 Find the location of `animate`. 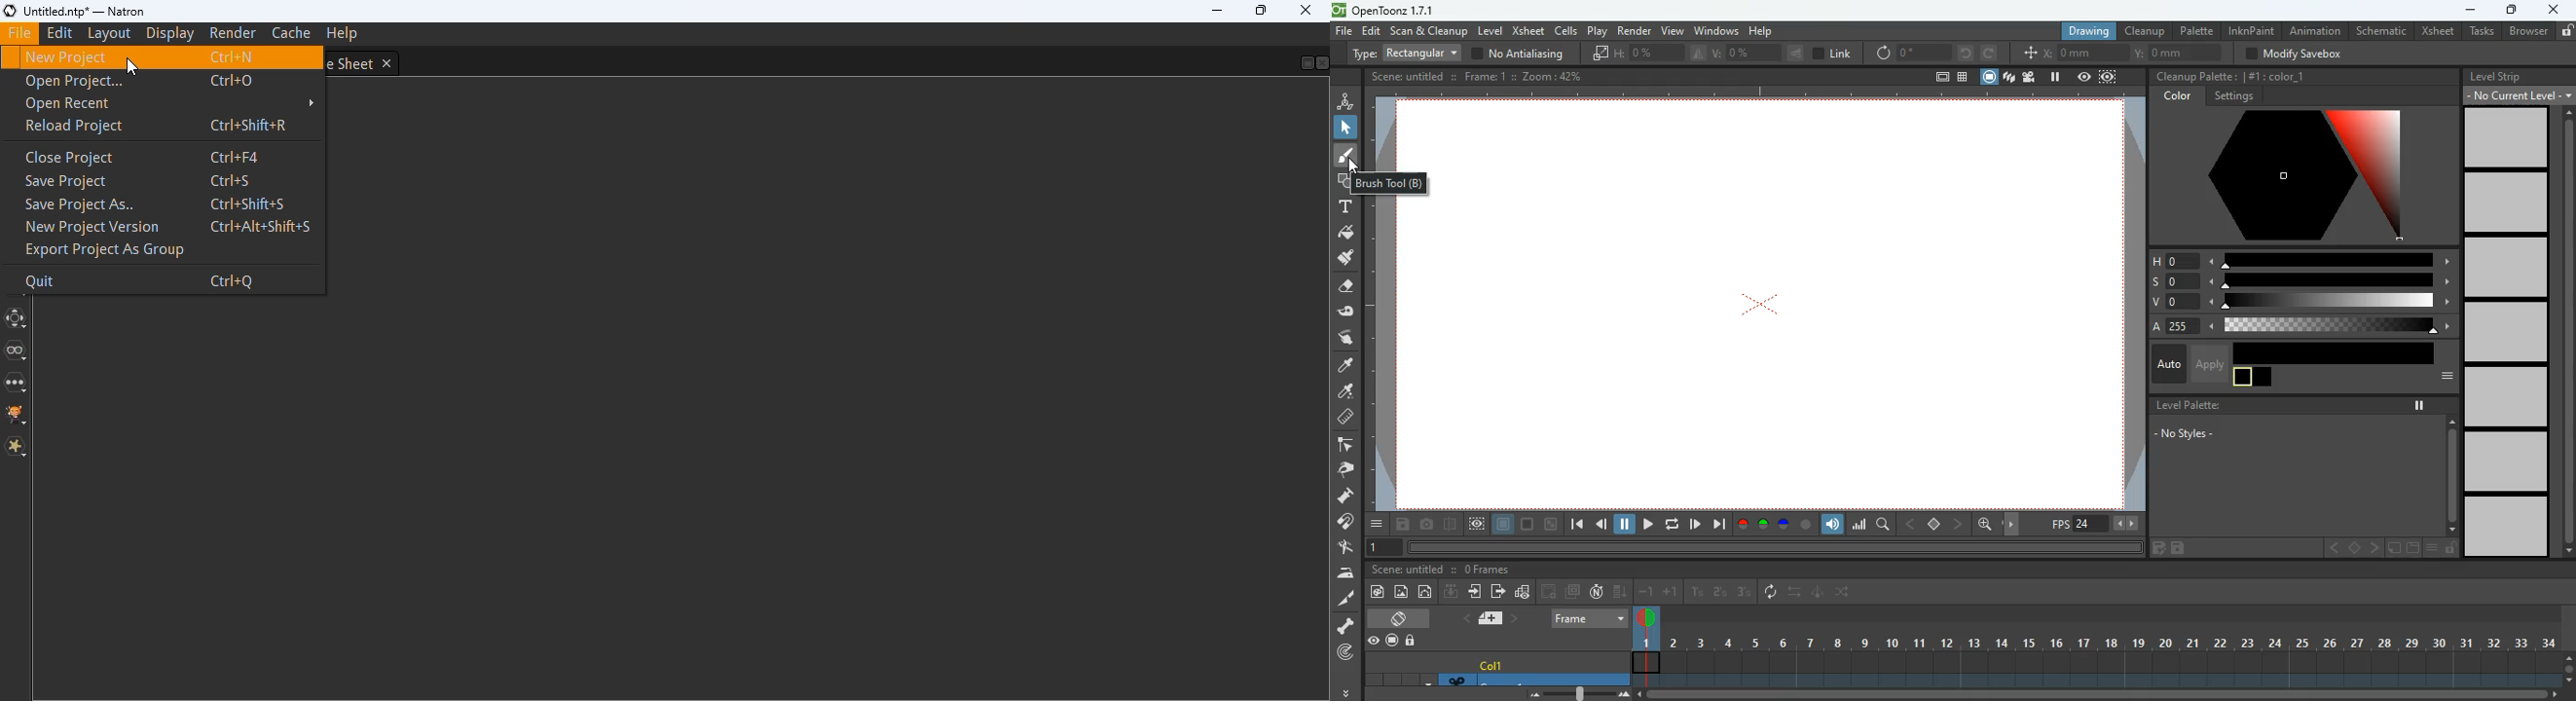

animate is located at coordinates (1345, 100).